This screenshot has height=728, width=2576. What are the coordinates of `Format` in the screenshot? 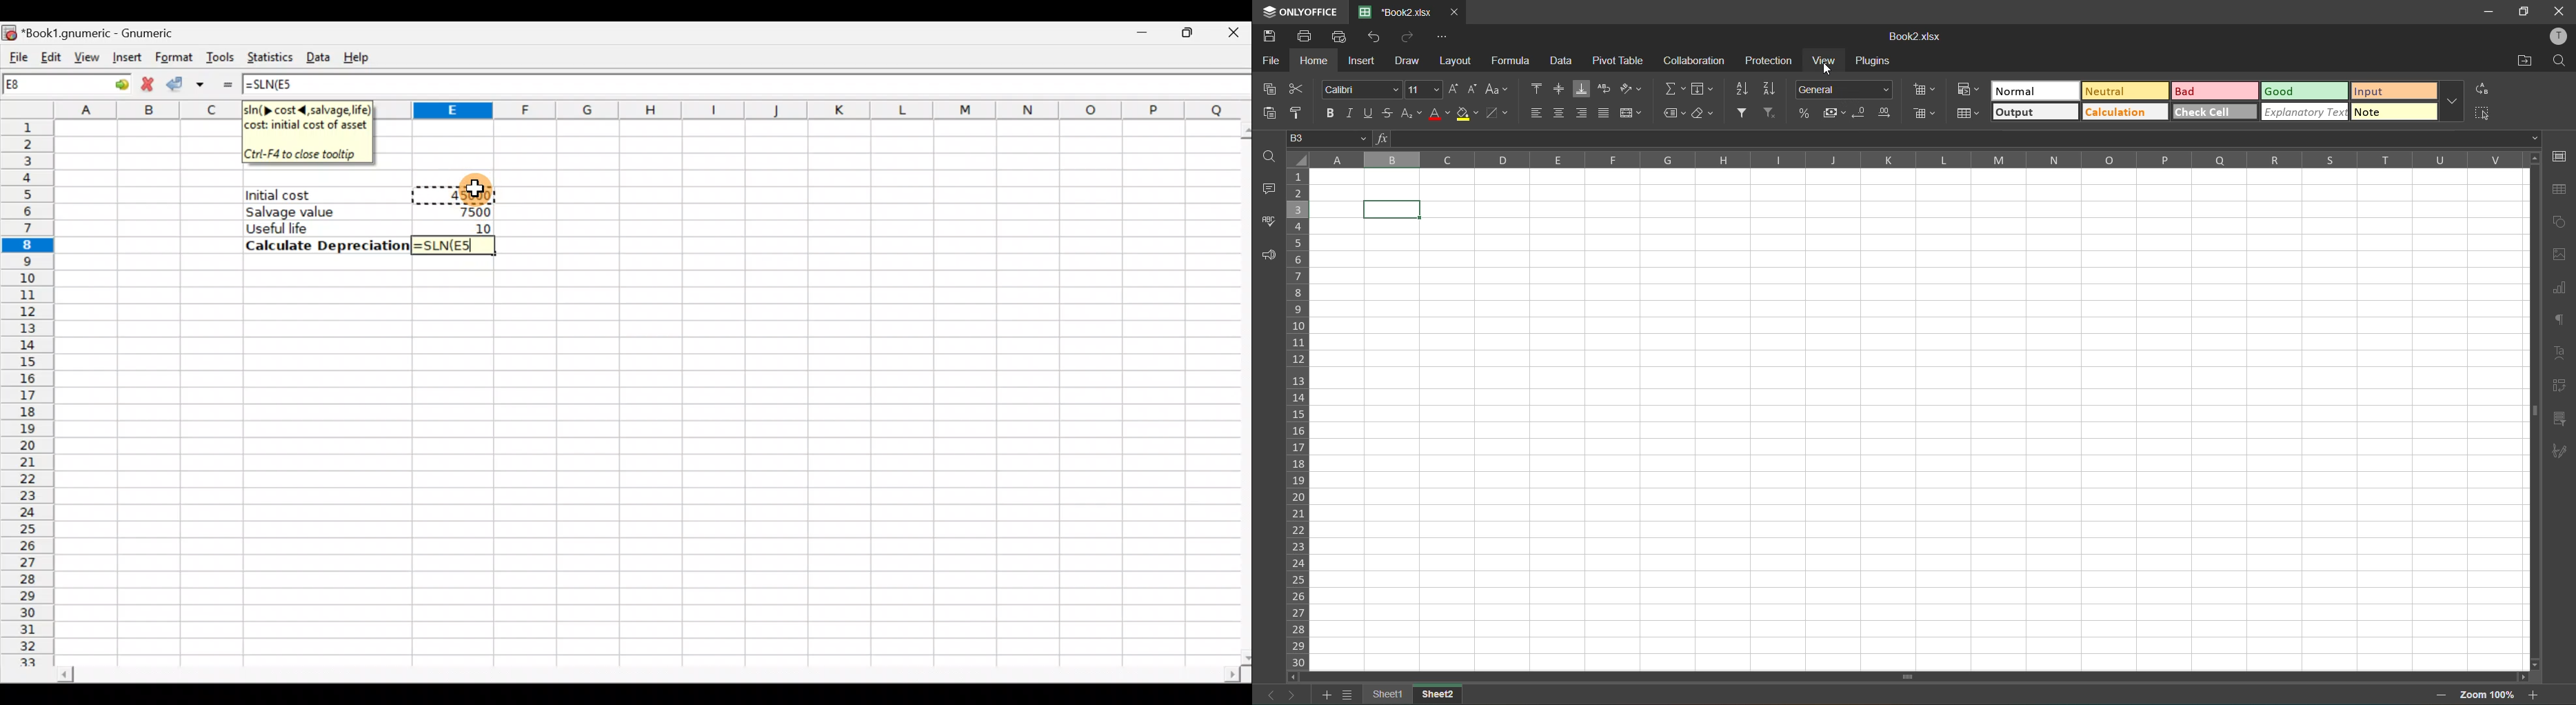 It's located at (172, 55).